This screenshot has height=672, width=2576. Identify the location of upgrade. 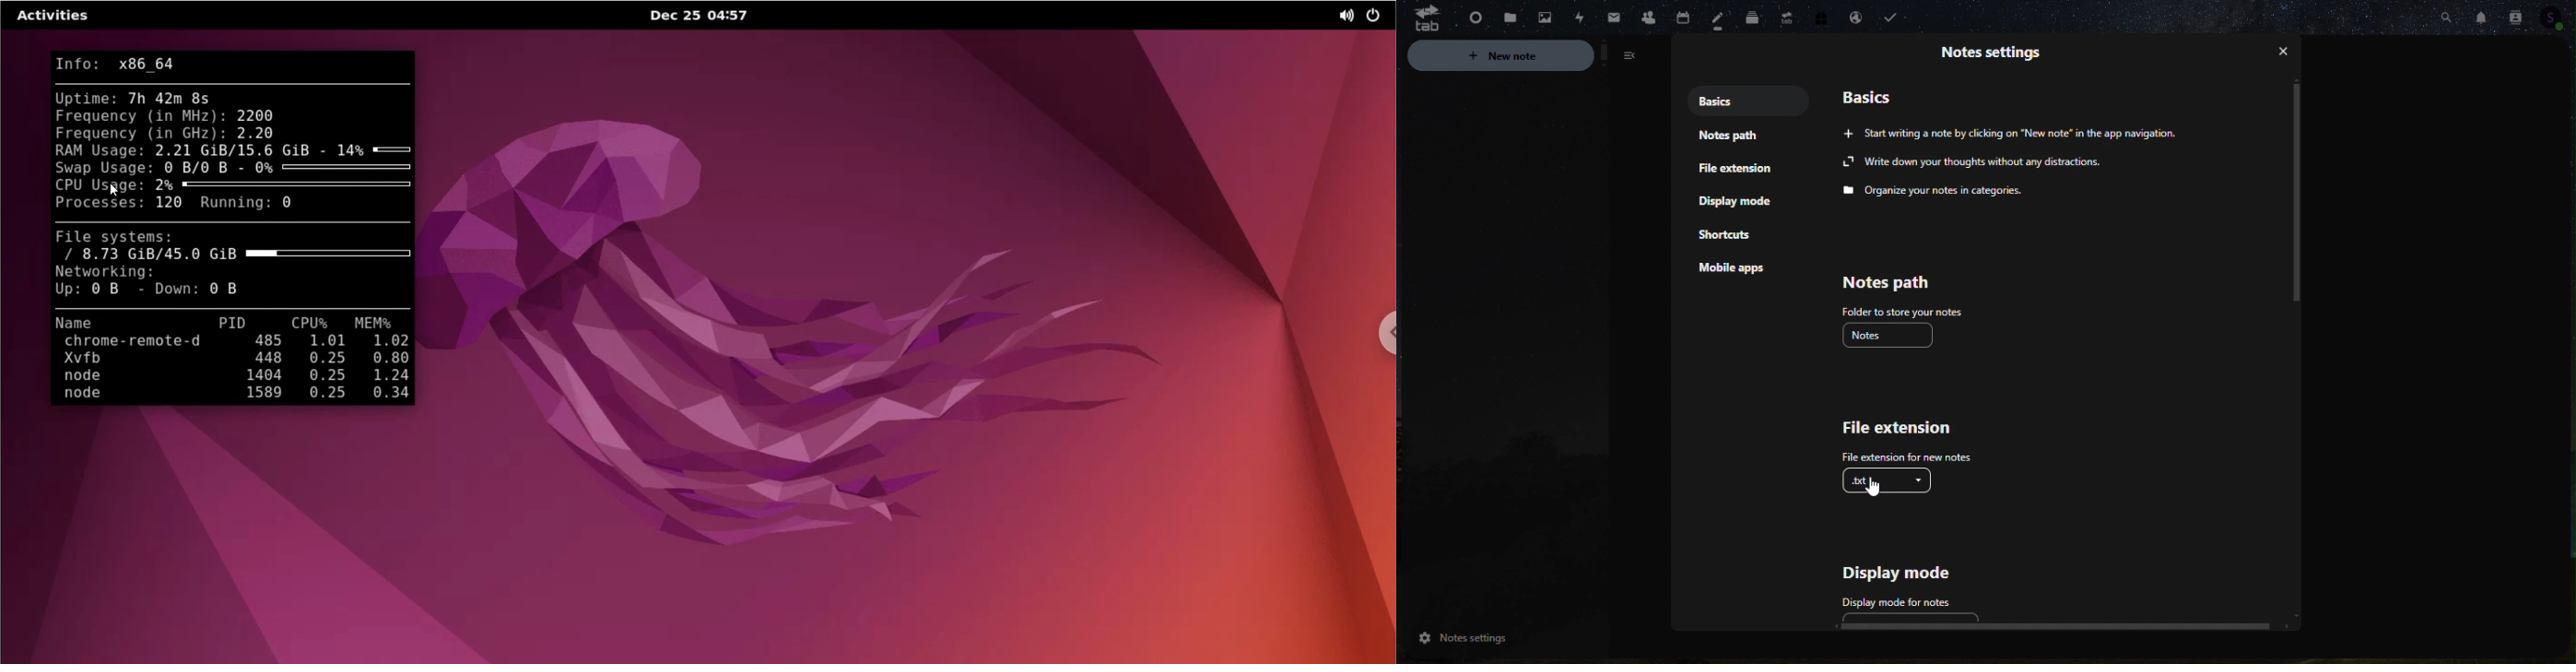
(1785, 16).